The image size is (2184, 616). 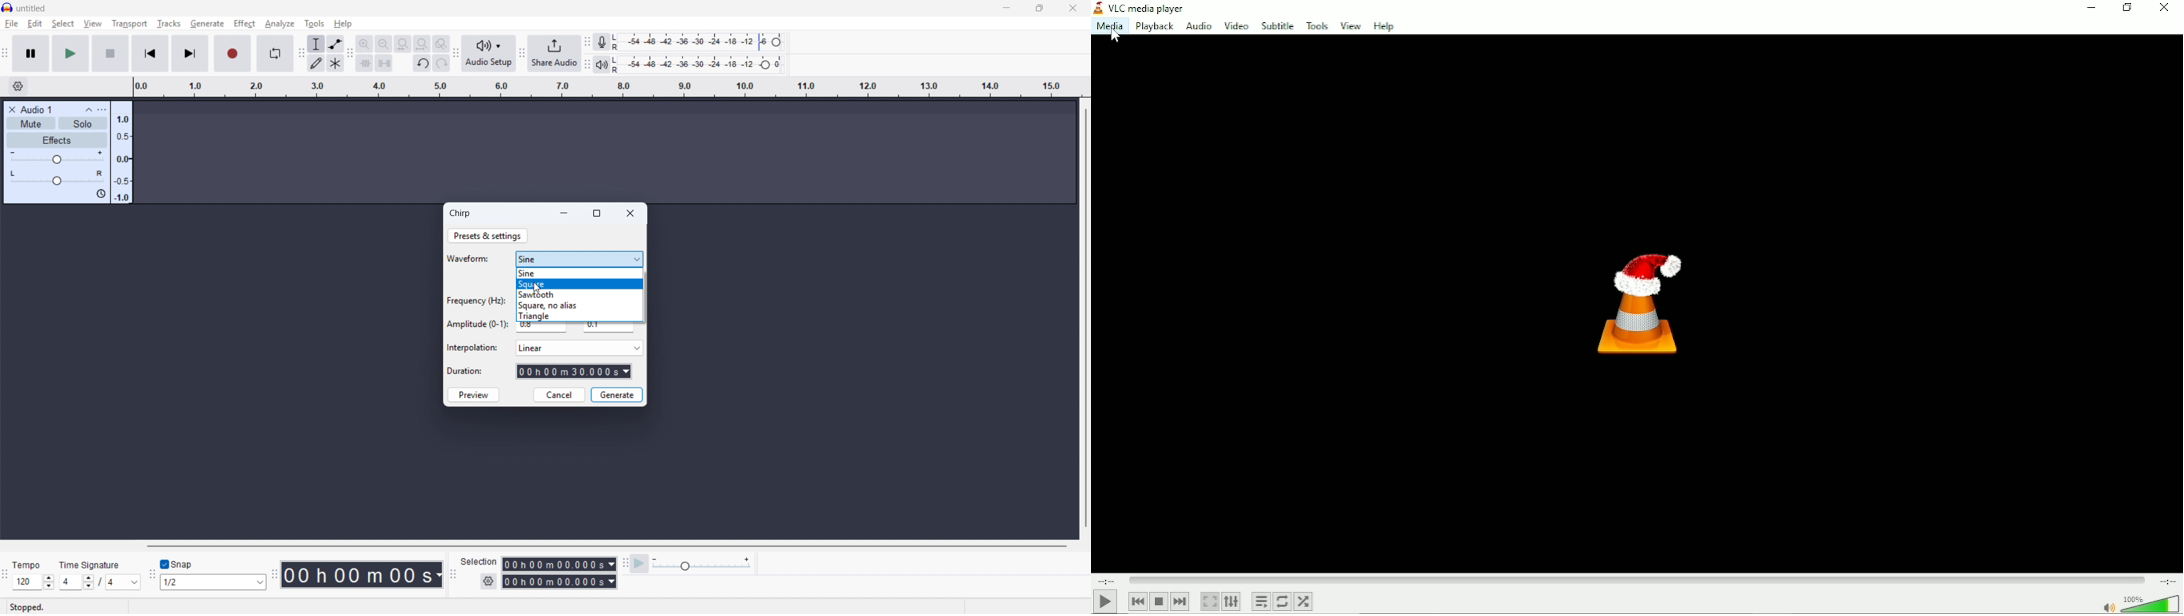 What do you see at coordinates (32, 7) in the screenshot?
I see `untitled` at bounding box center [32, 7].